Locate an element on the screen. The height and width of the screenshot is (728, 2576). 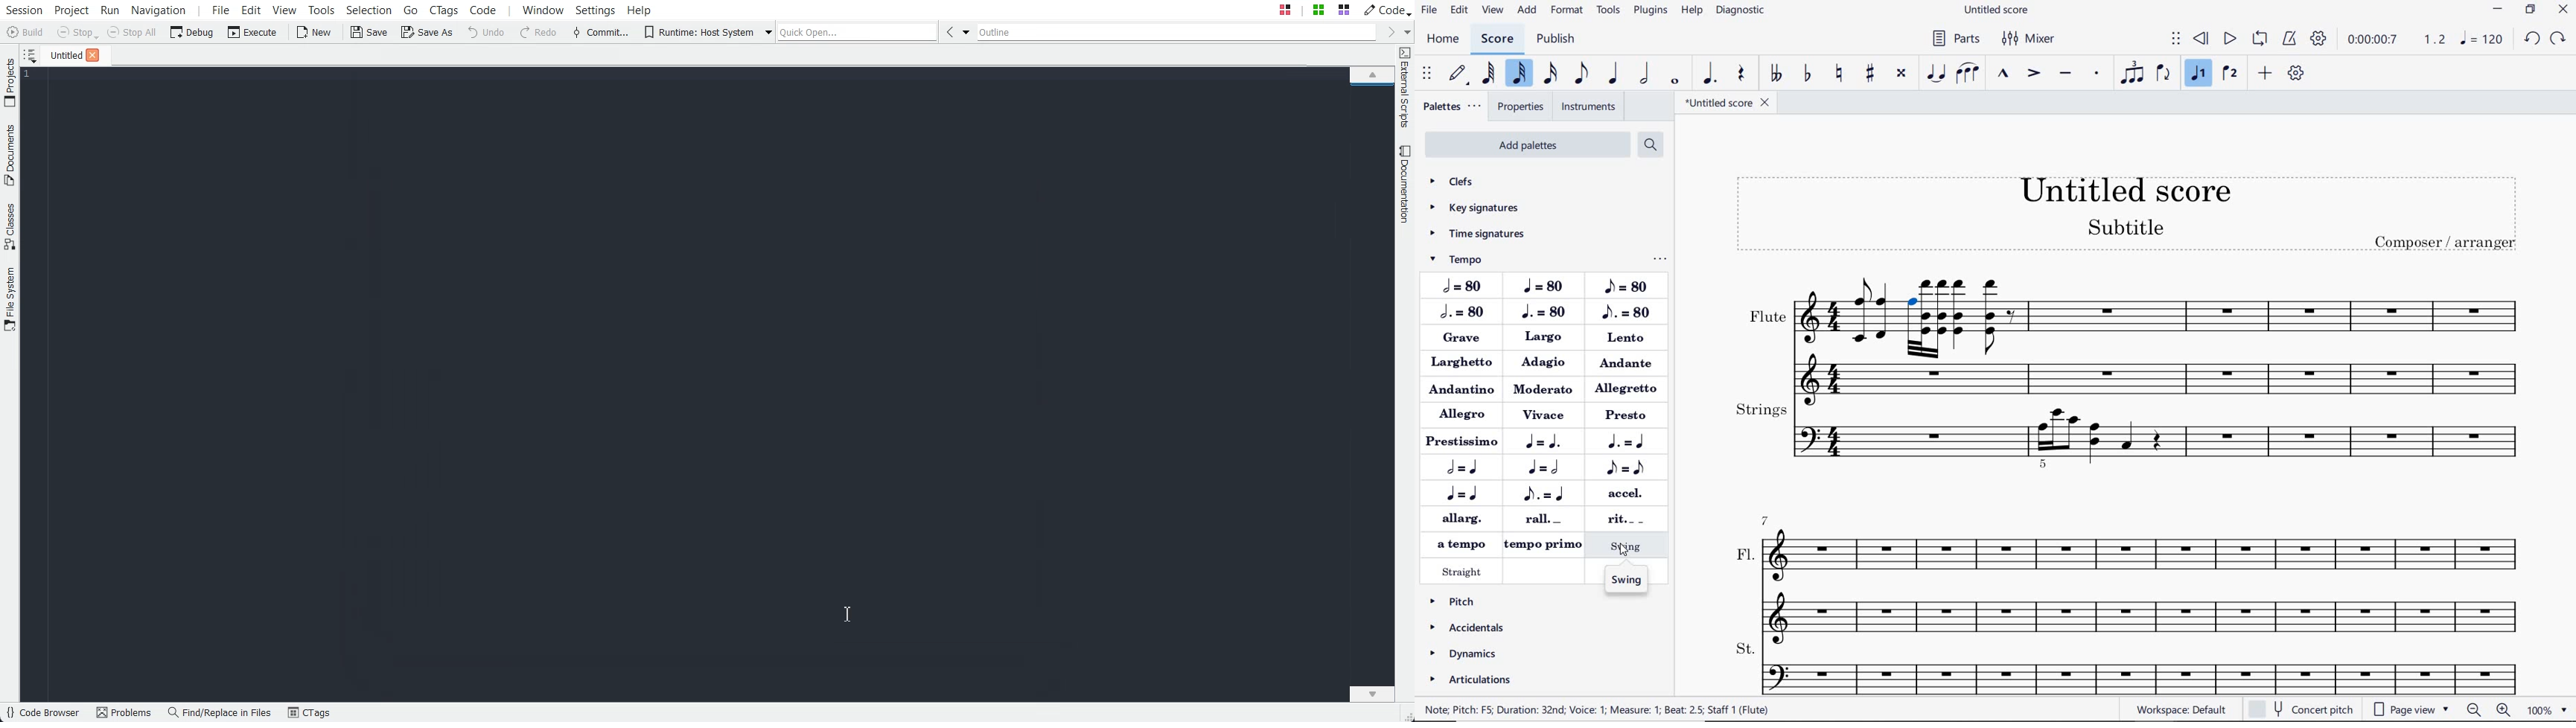
cursor is located at coordinates (1622, 551).